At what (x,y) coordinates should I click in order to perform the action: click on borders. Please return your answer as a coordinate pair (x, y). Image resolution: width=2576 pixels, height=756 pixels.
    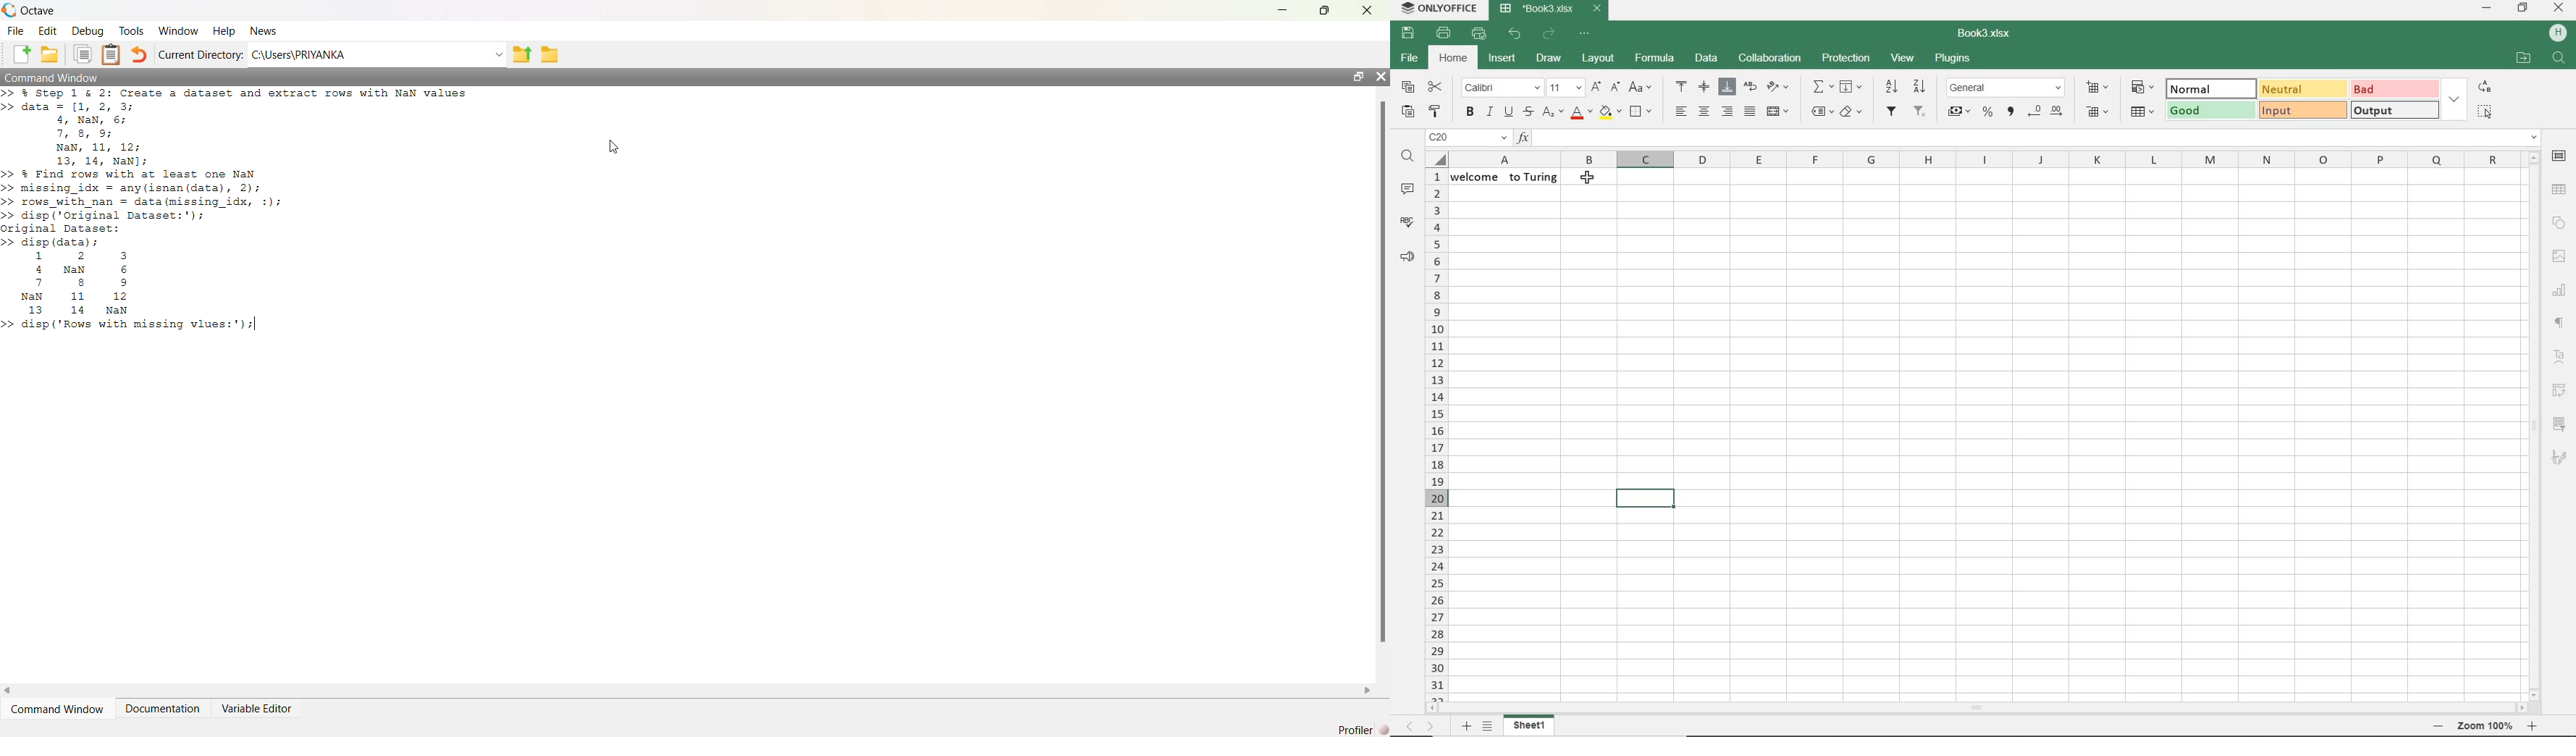
    Looking at the image, I should click on (1641, 112).